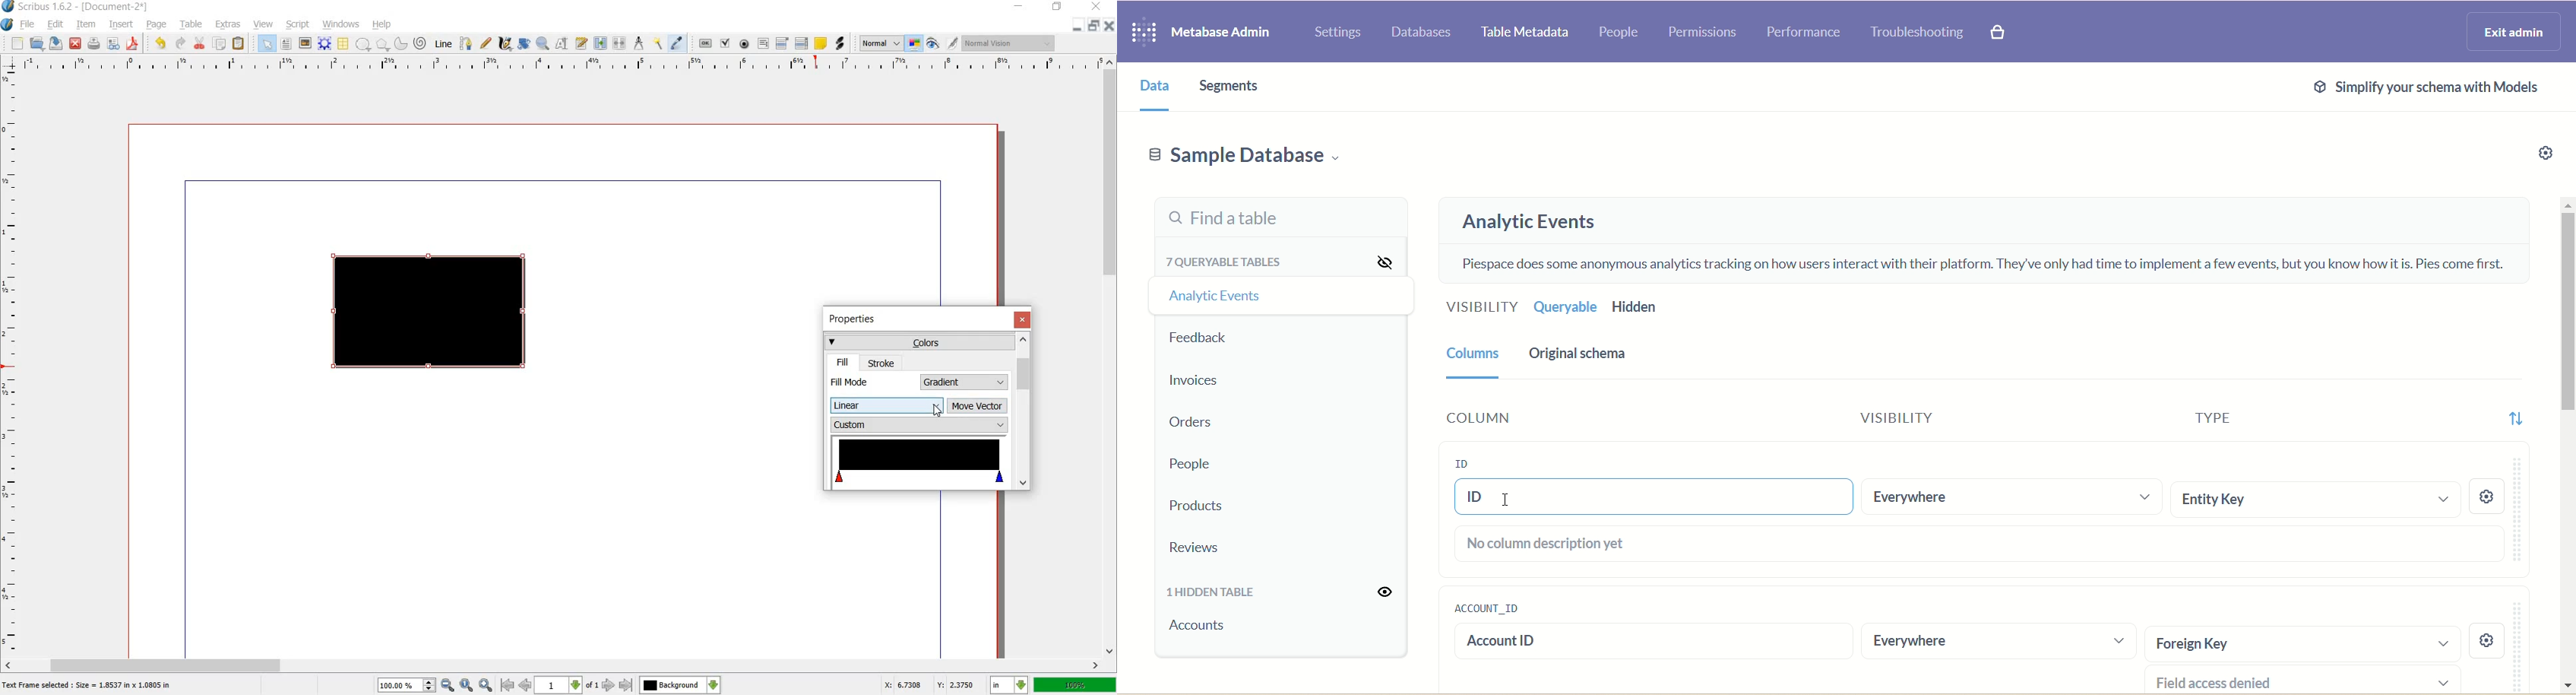  Describe the element at coordinates (9, 7) in the screenshot. I see `logo` at that location.